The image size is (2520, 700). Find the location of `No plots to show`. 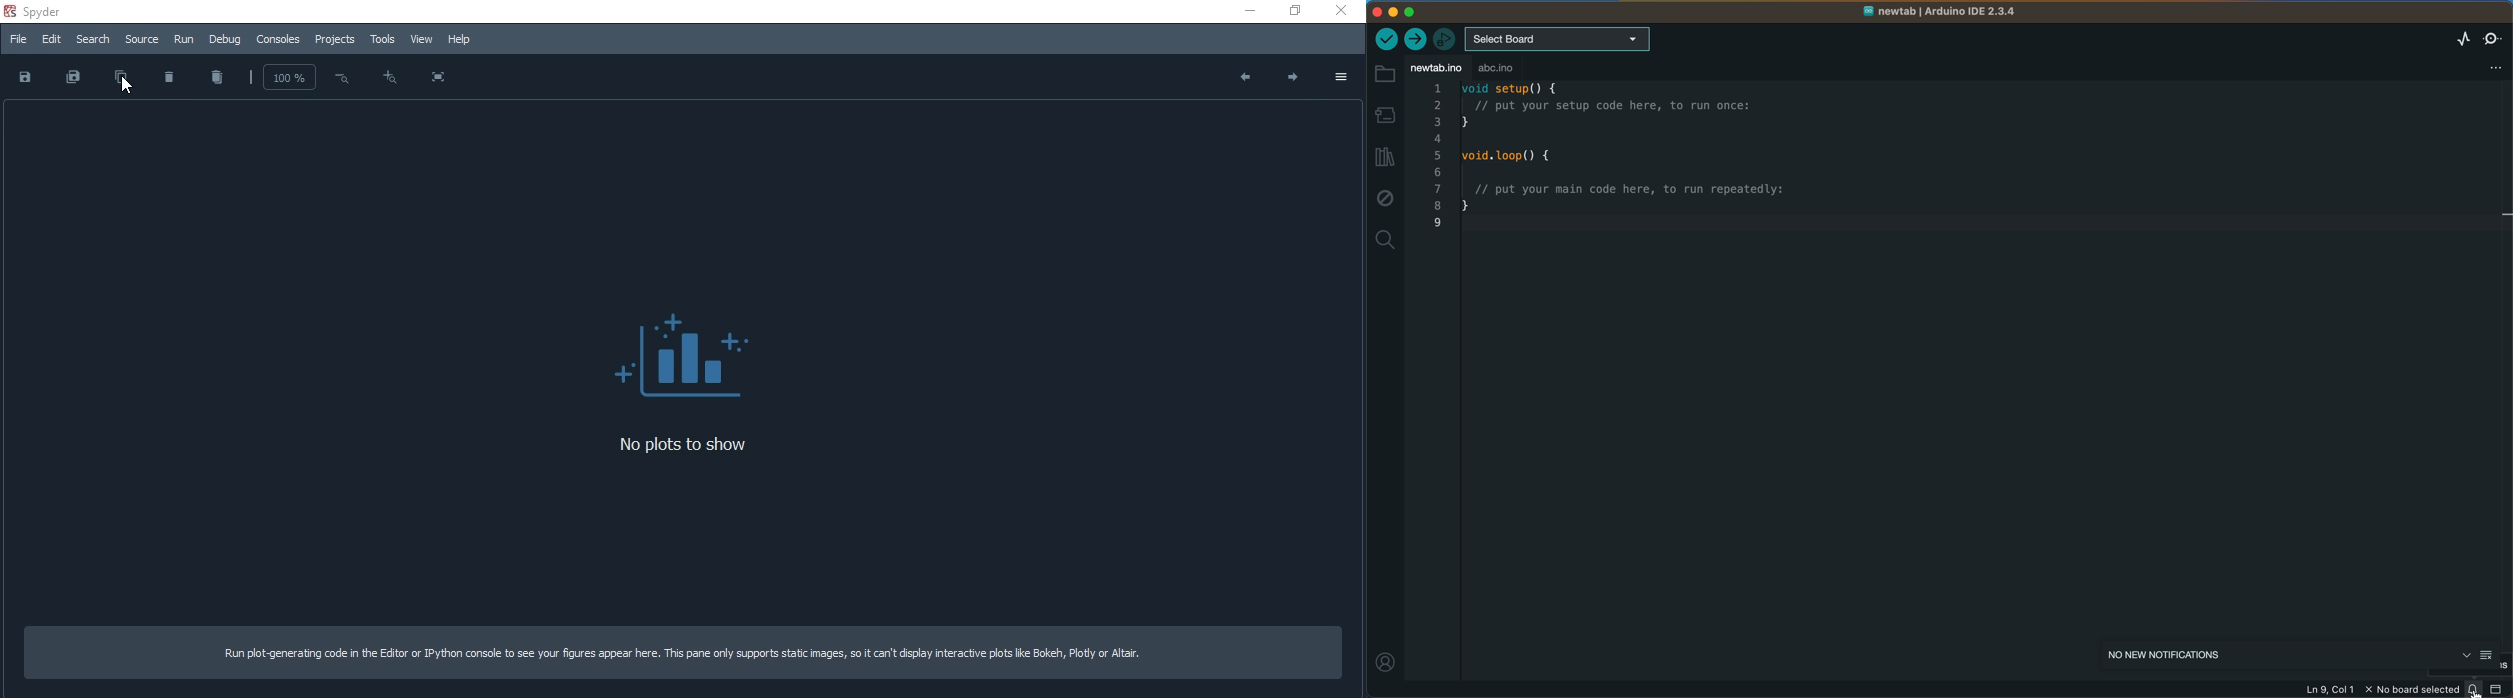

No plots to show is located at coordinates (686, 356).